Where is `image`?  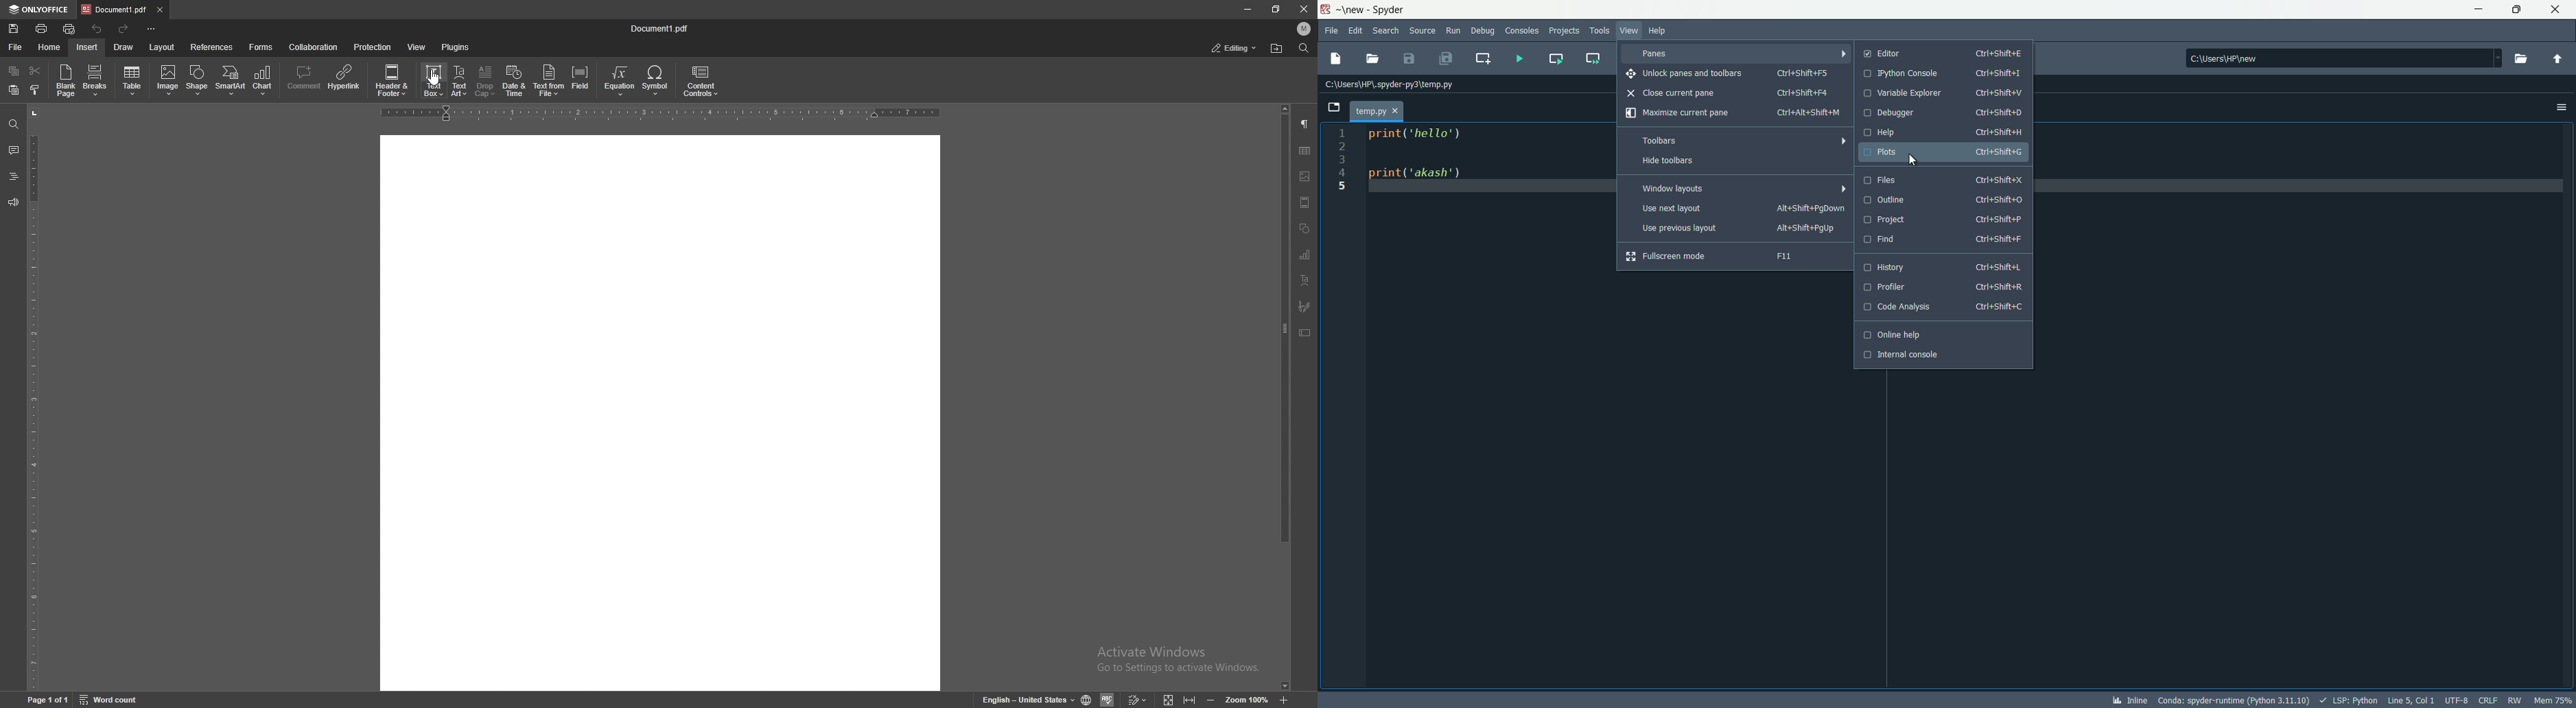
image is located at coordinates (168, 80).